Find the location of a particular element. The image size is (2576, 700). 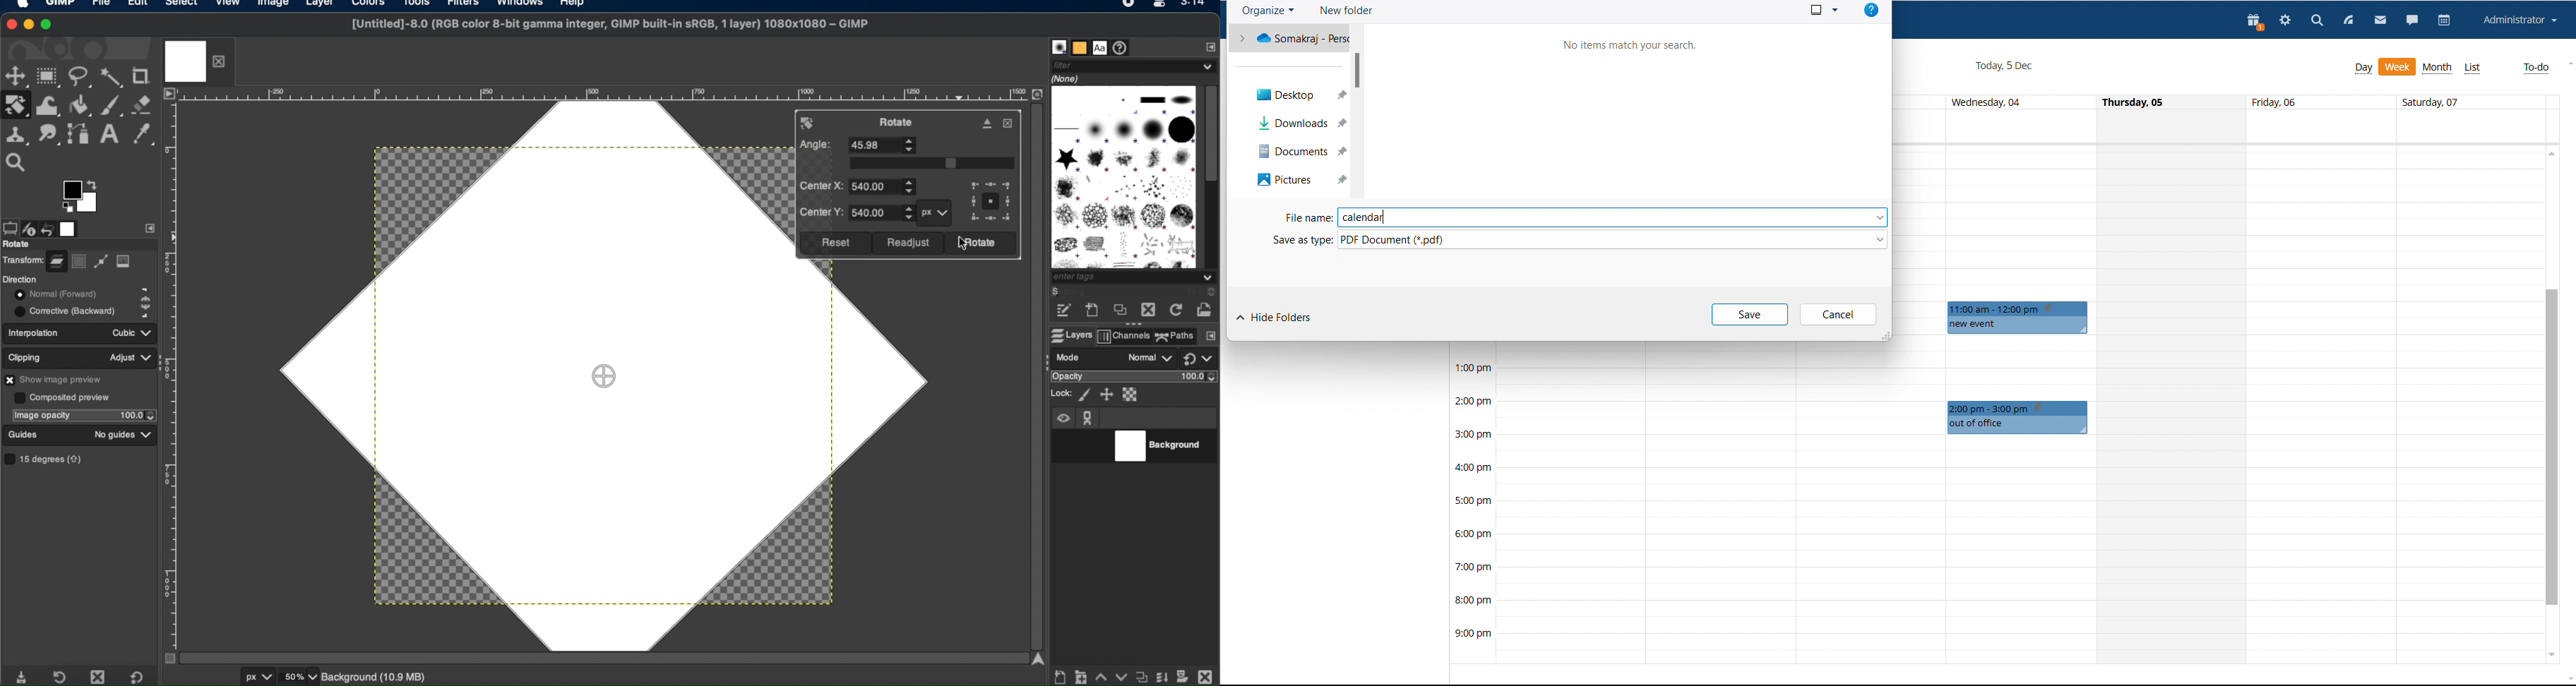

new folder is located at coordinates (1346, 11).